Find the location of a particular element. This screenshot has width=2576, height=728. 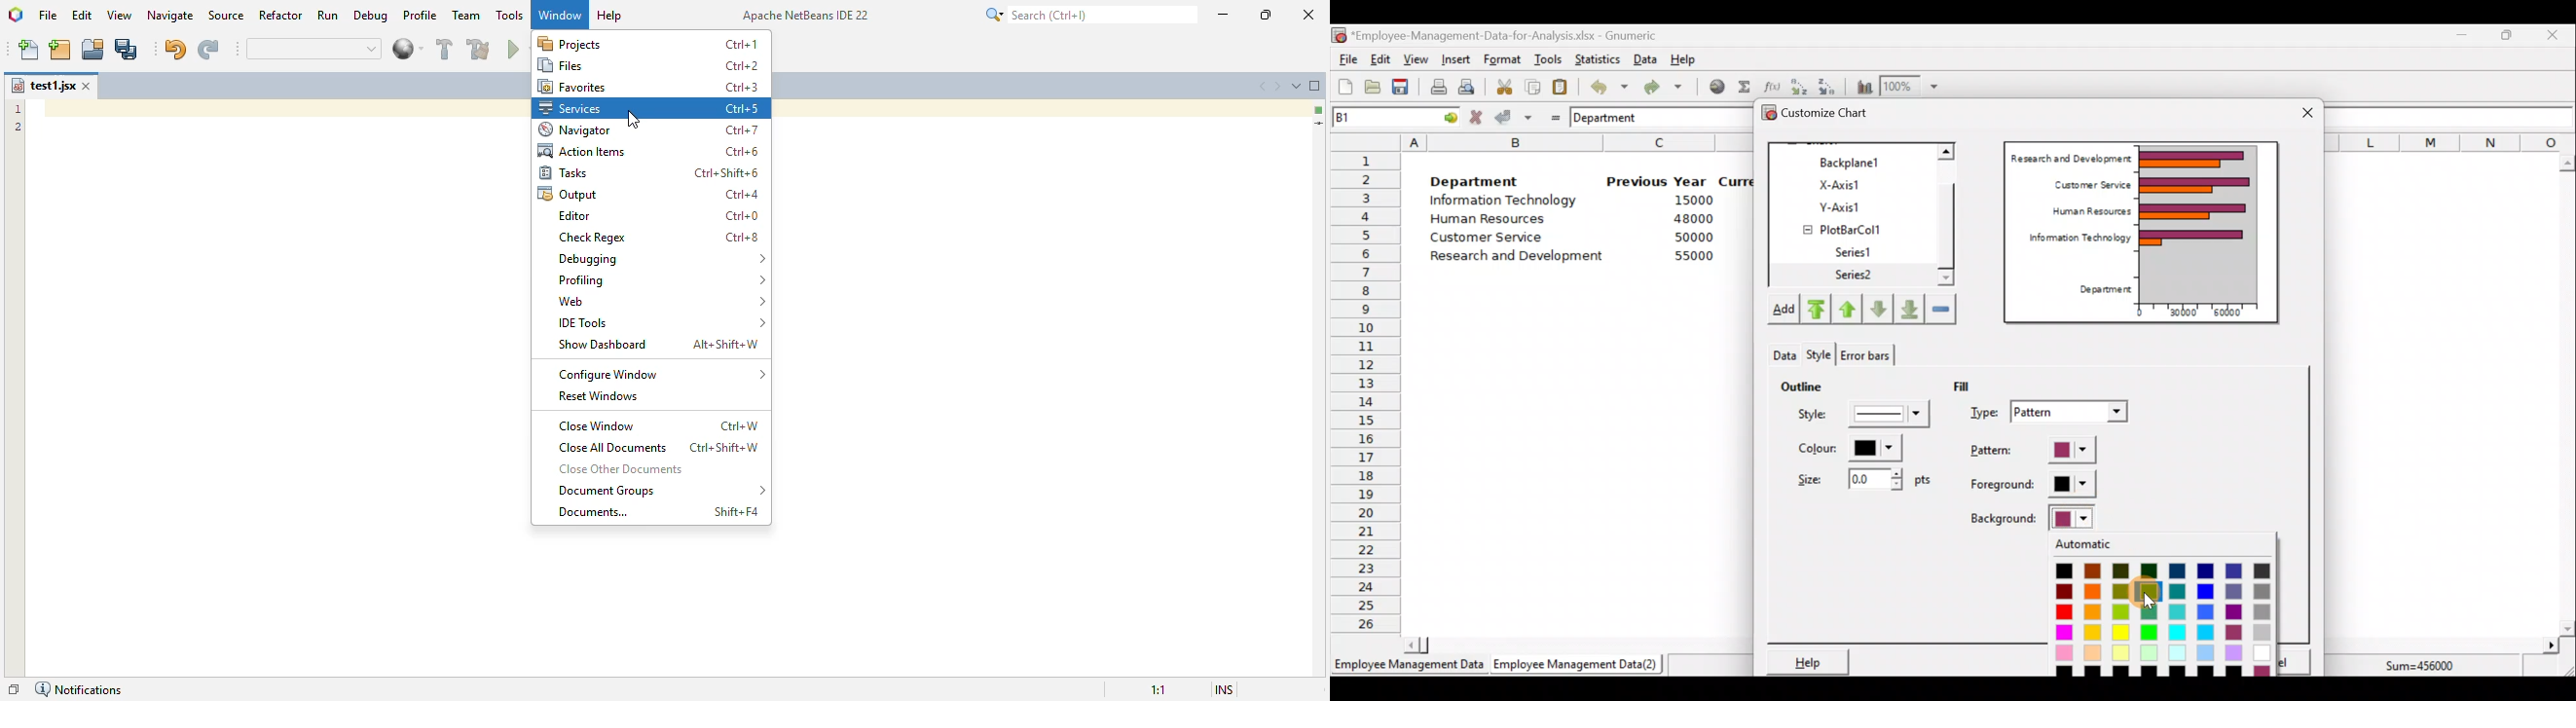

help is located at coordinates (609, 16).